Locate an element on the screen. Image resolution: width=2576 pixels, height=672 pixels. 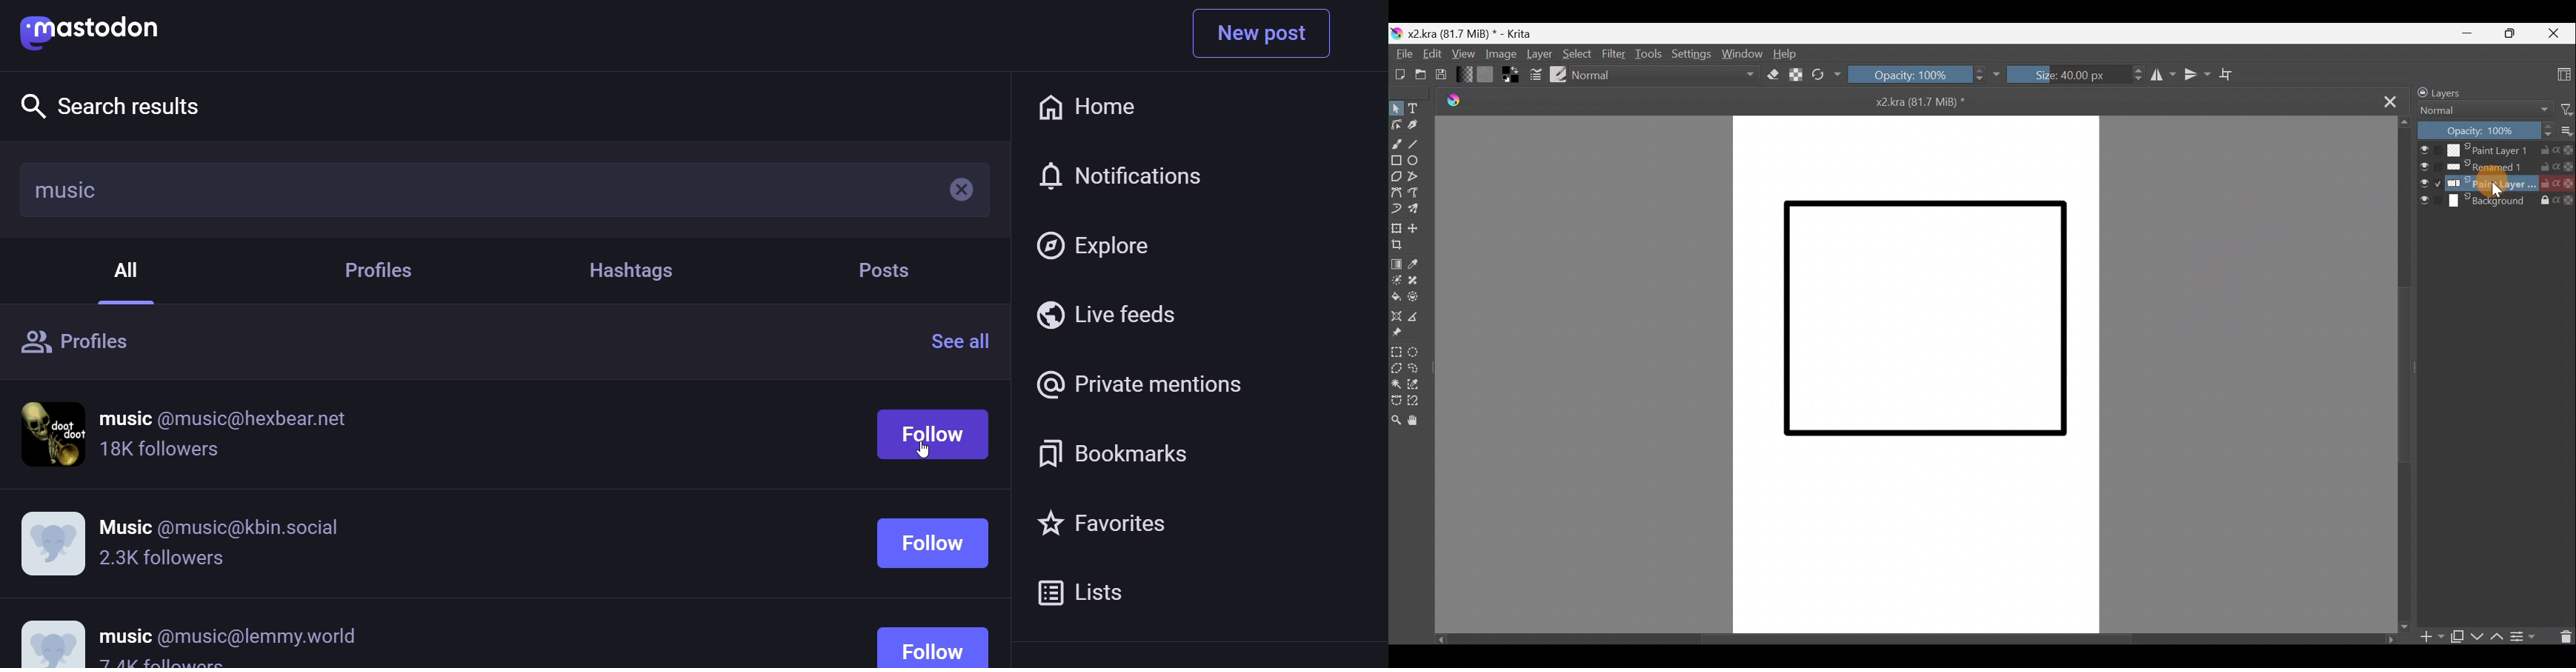
Normal Blending mode is located at coordinates (1668, 75).